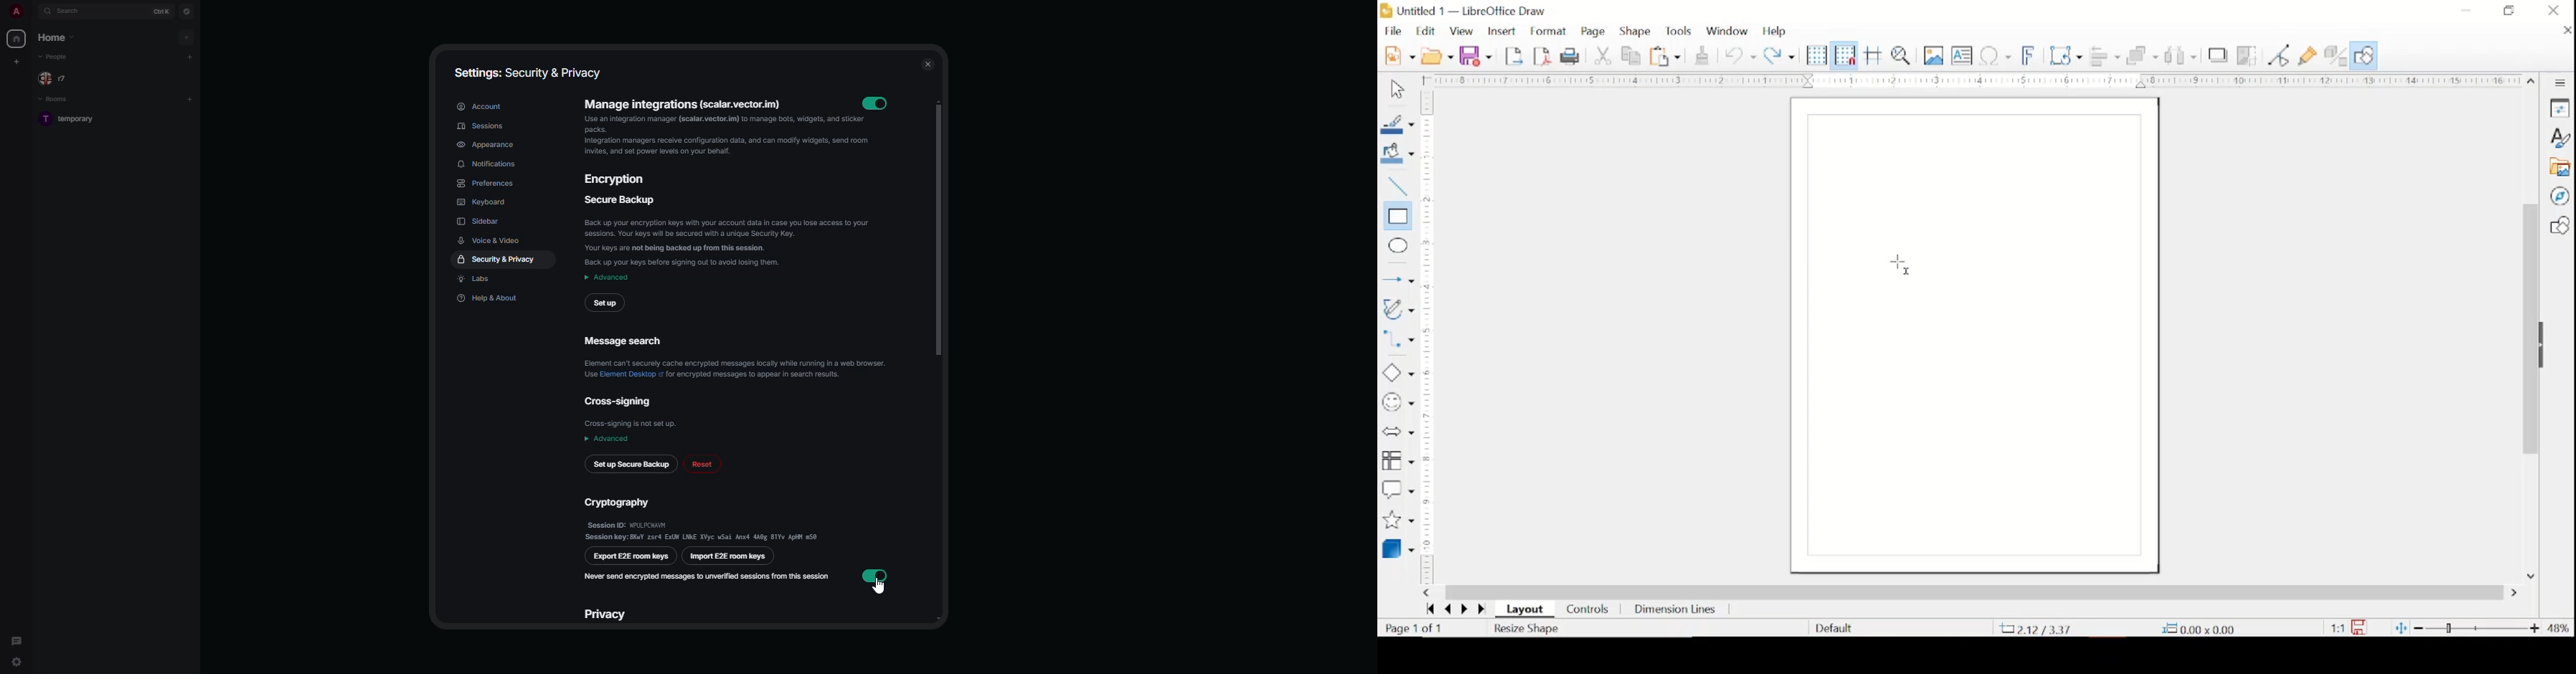 The width and height of the screenshot is (2576, 700). Describe the element at coordinates (187, 11) in the screenshot. I see `navigator` at that location.